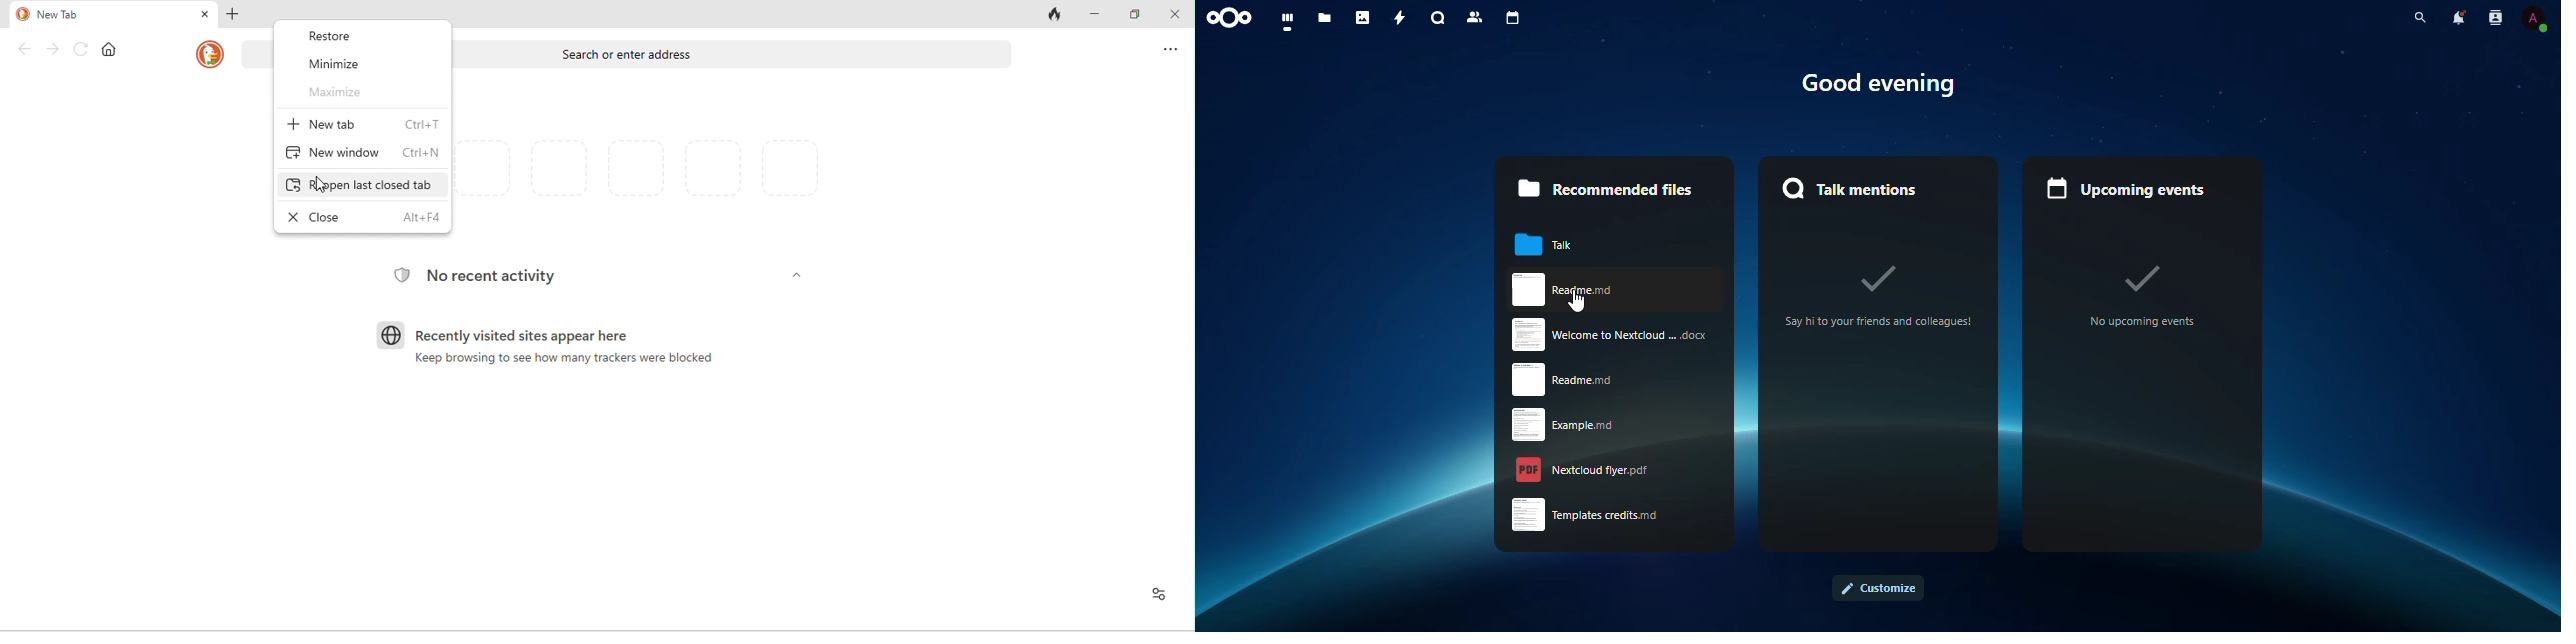 This screenshot has height=644, width=2576. What do you see at coordinates (565, 360) in the screenshot?
I see `keep browsing to see how many trackers were blocked` at bounding box center [565, 360].